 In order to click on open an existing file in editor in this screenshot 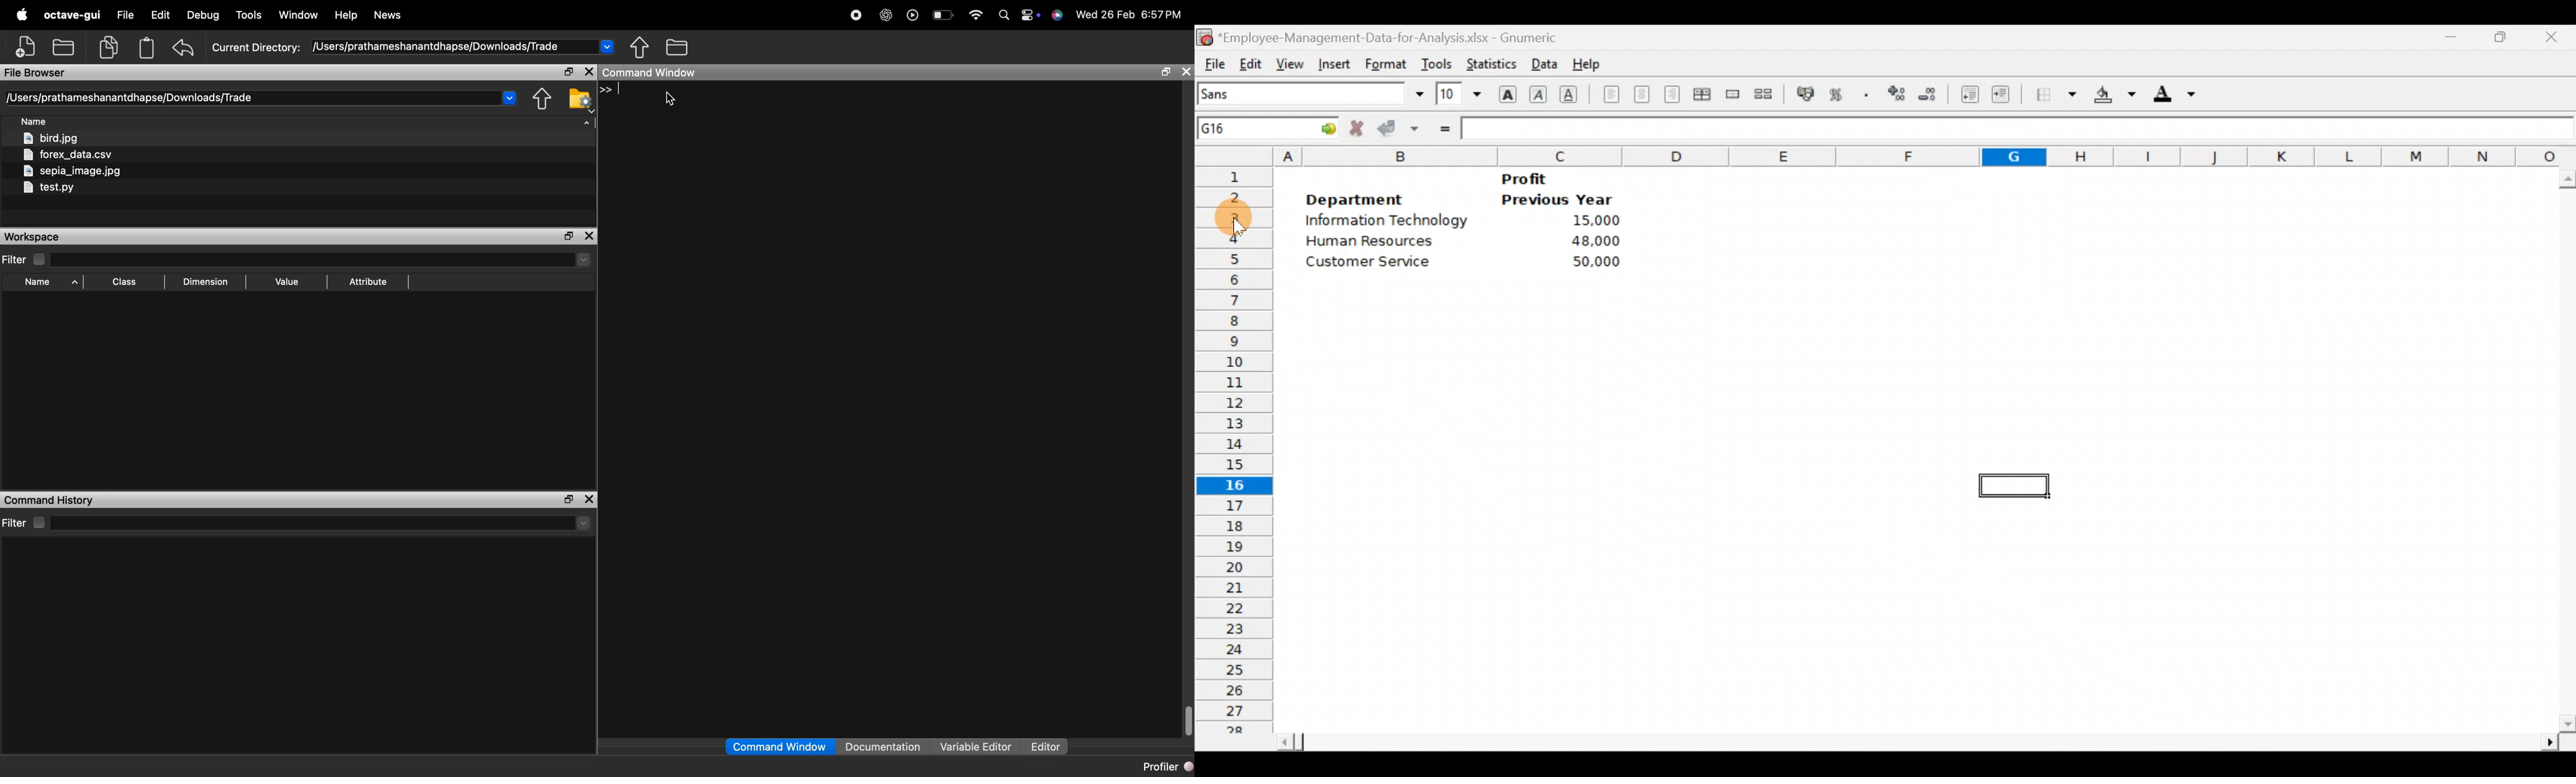, I will do `click(65, 46)`.